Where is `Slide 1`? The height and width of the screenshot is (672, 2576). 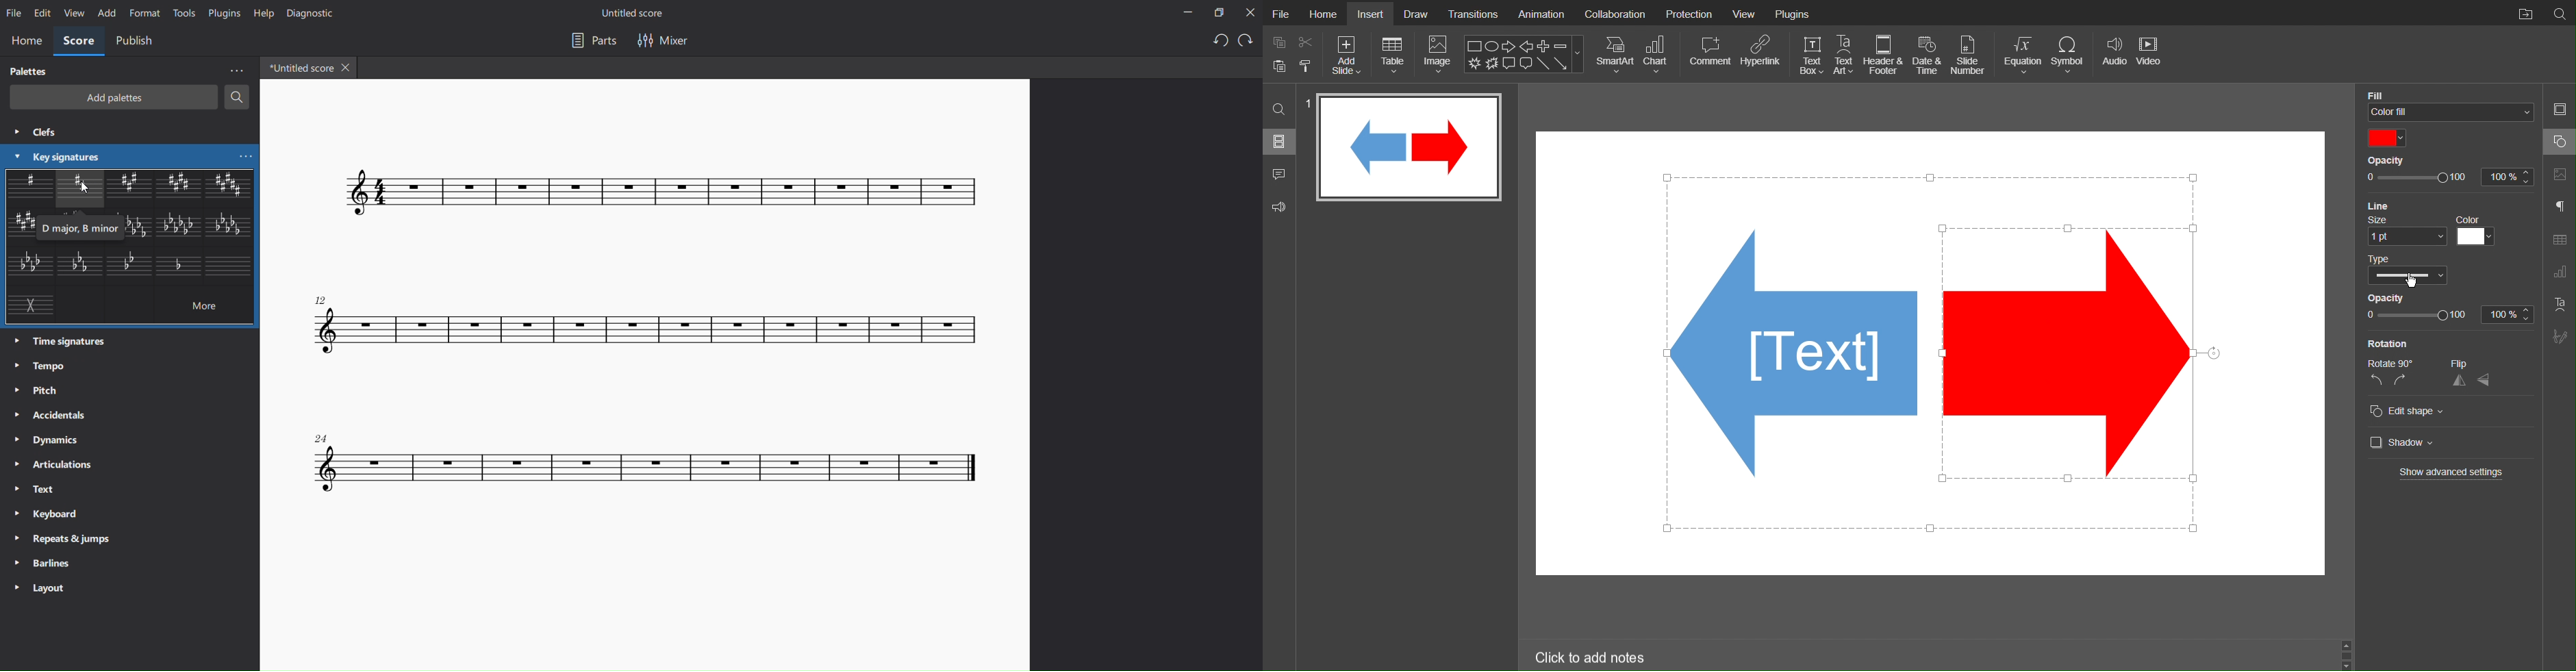
Slide 1 is located at coordinates (1409, 147).